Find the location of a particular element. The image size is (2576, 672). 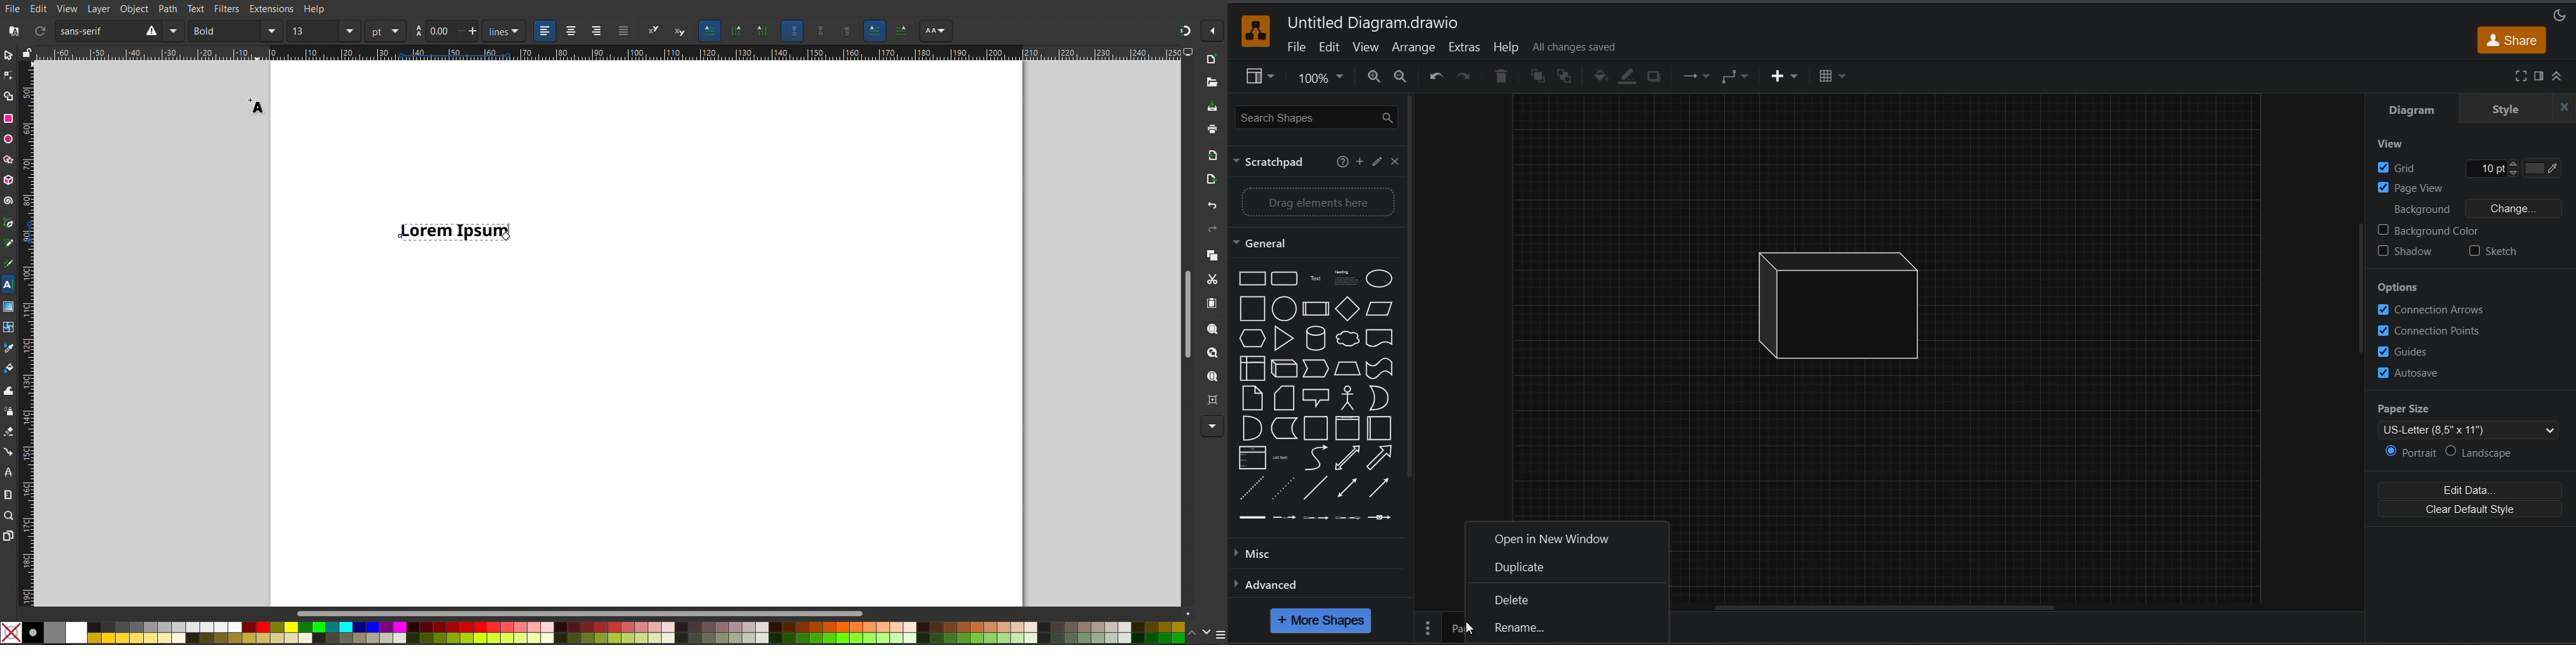

help is located at coordinates (1508, 49).